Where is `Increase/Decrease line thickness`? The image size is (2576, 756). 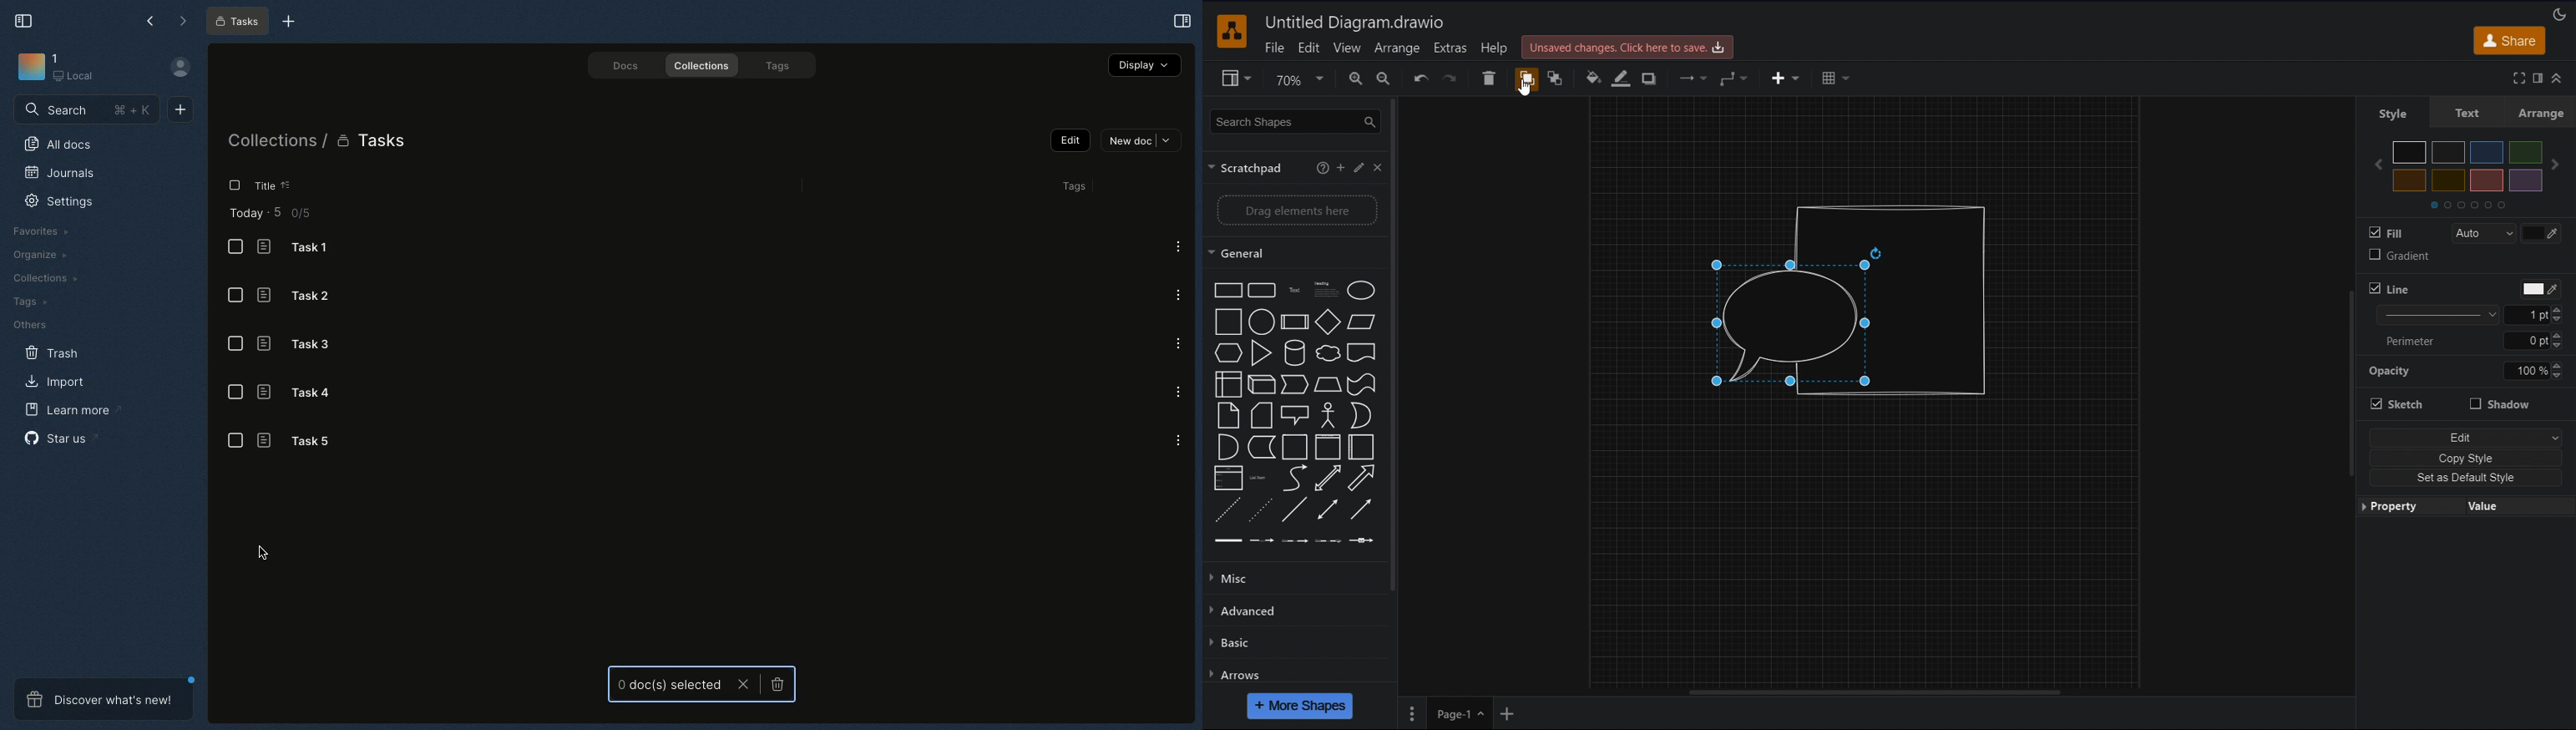
Increase/Decrease line thickness is located at coordinates (2558, 341).